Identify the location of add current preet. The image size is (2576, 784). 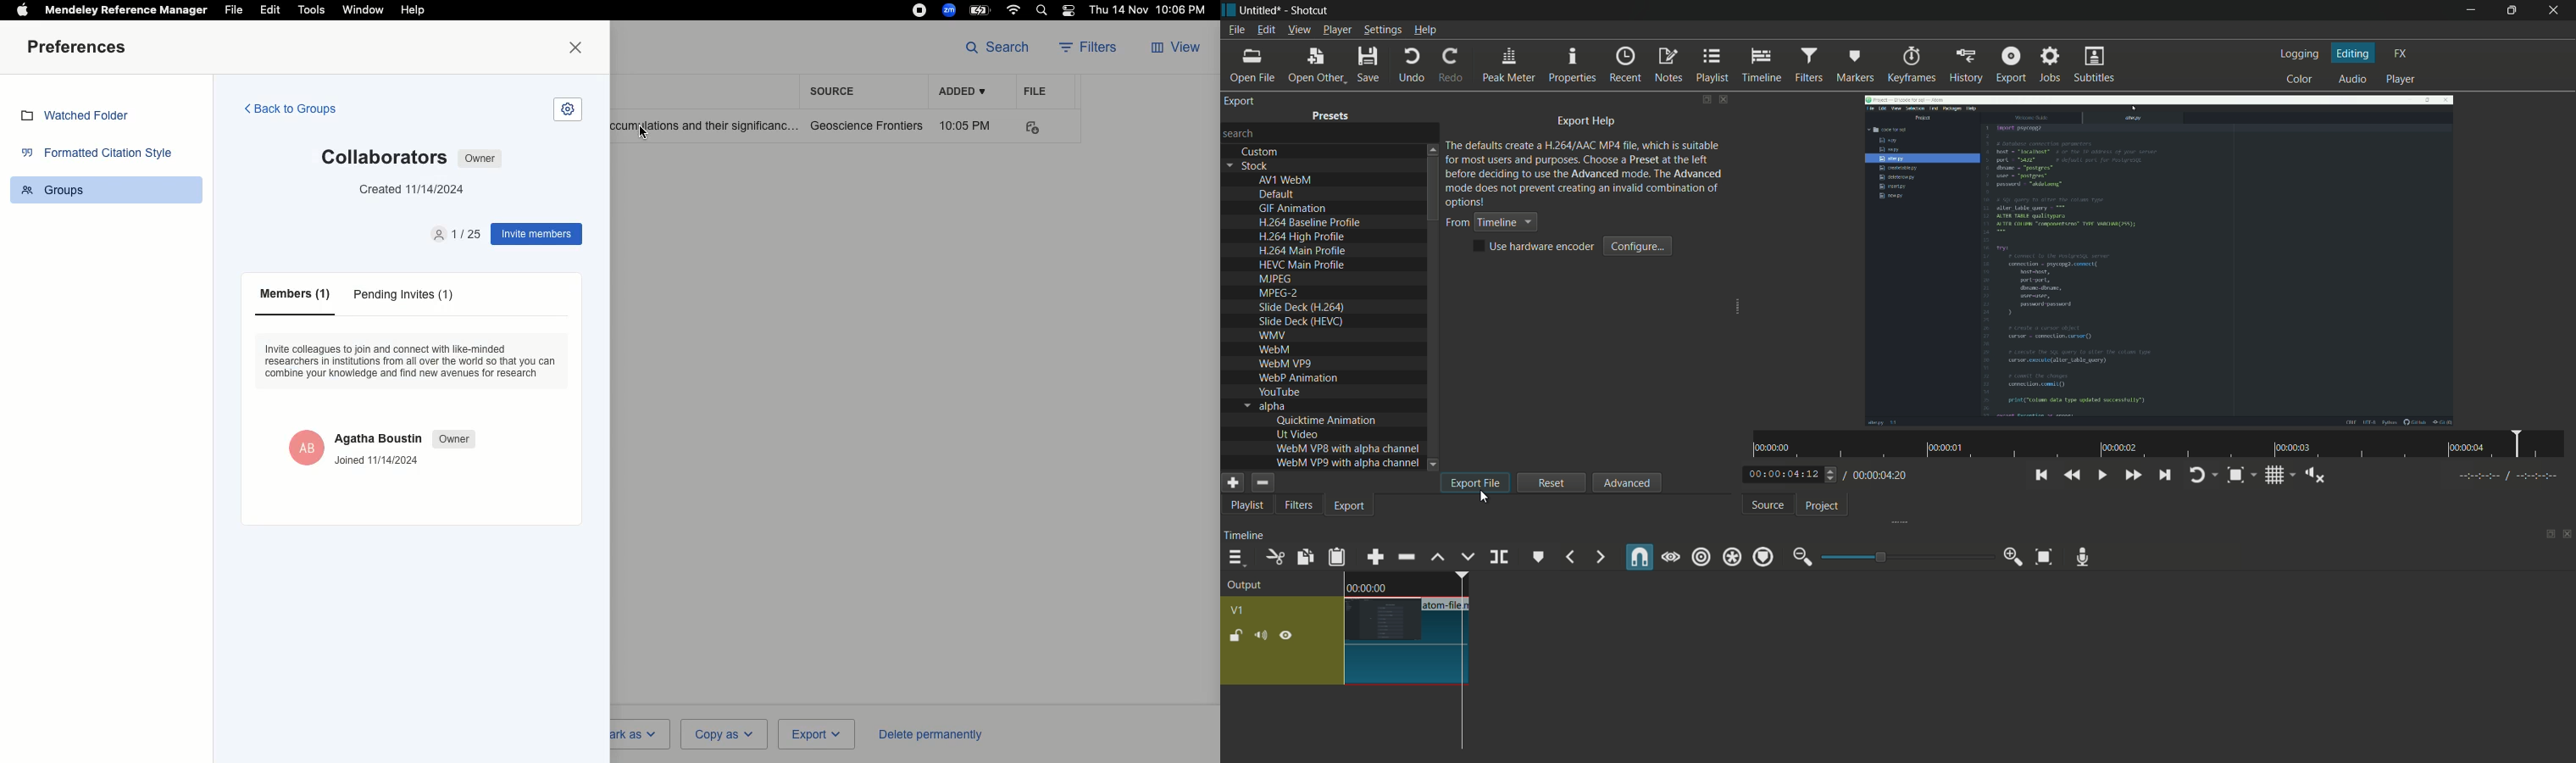
(1232, 483).